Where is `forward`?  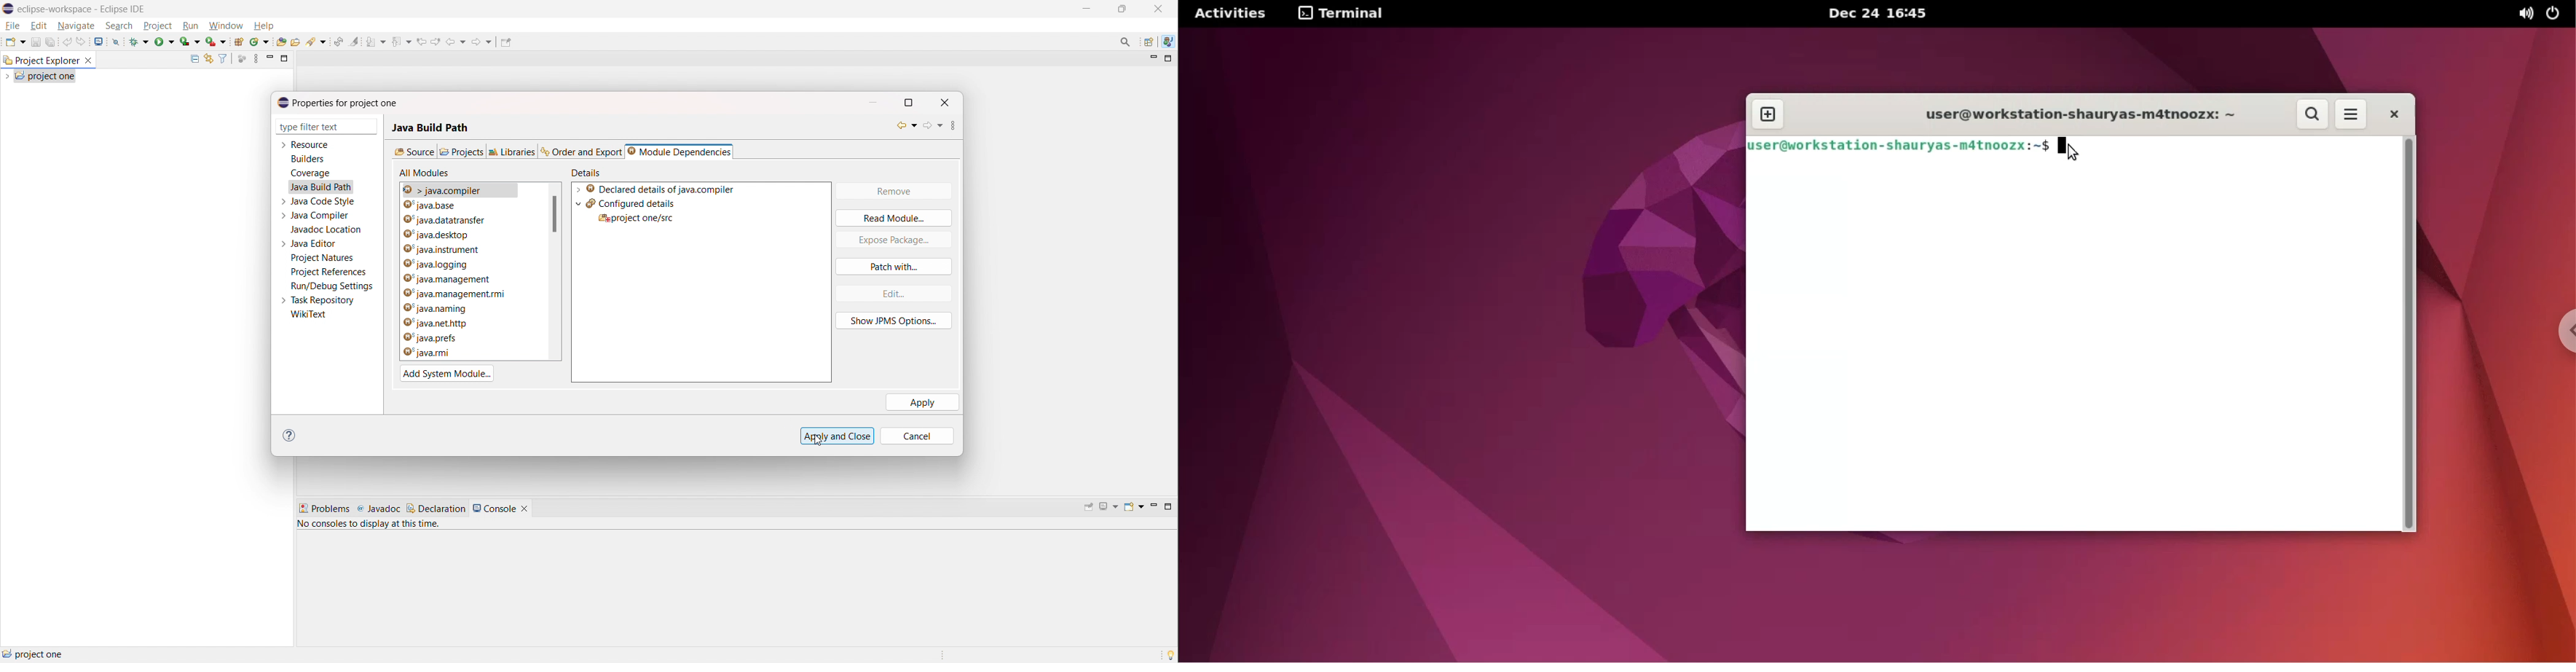 forward is located at coordinates (483, 41).